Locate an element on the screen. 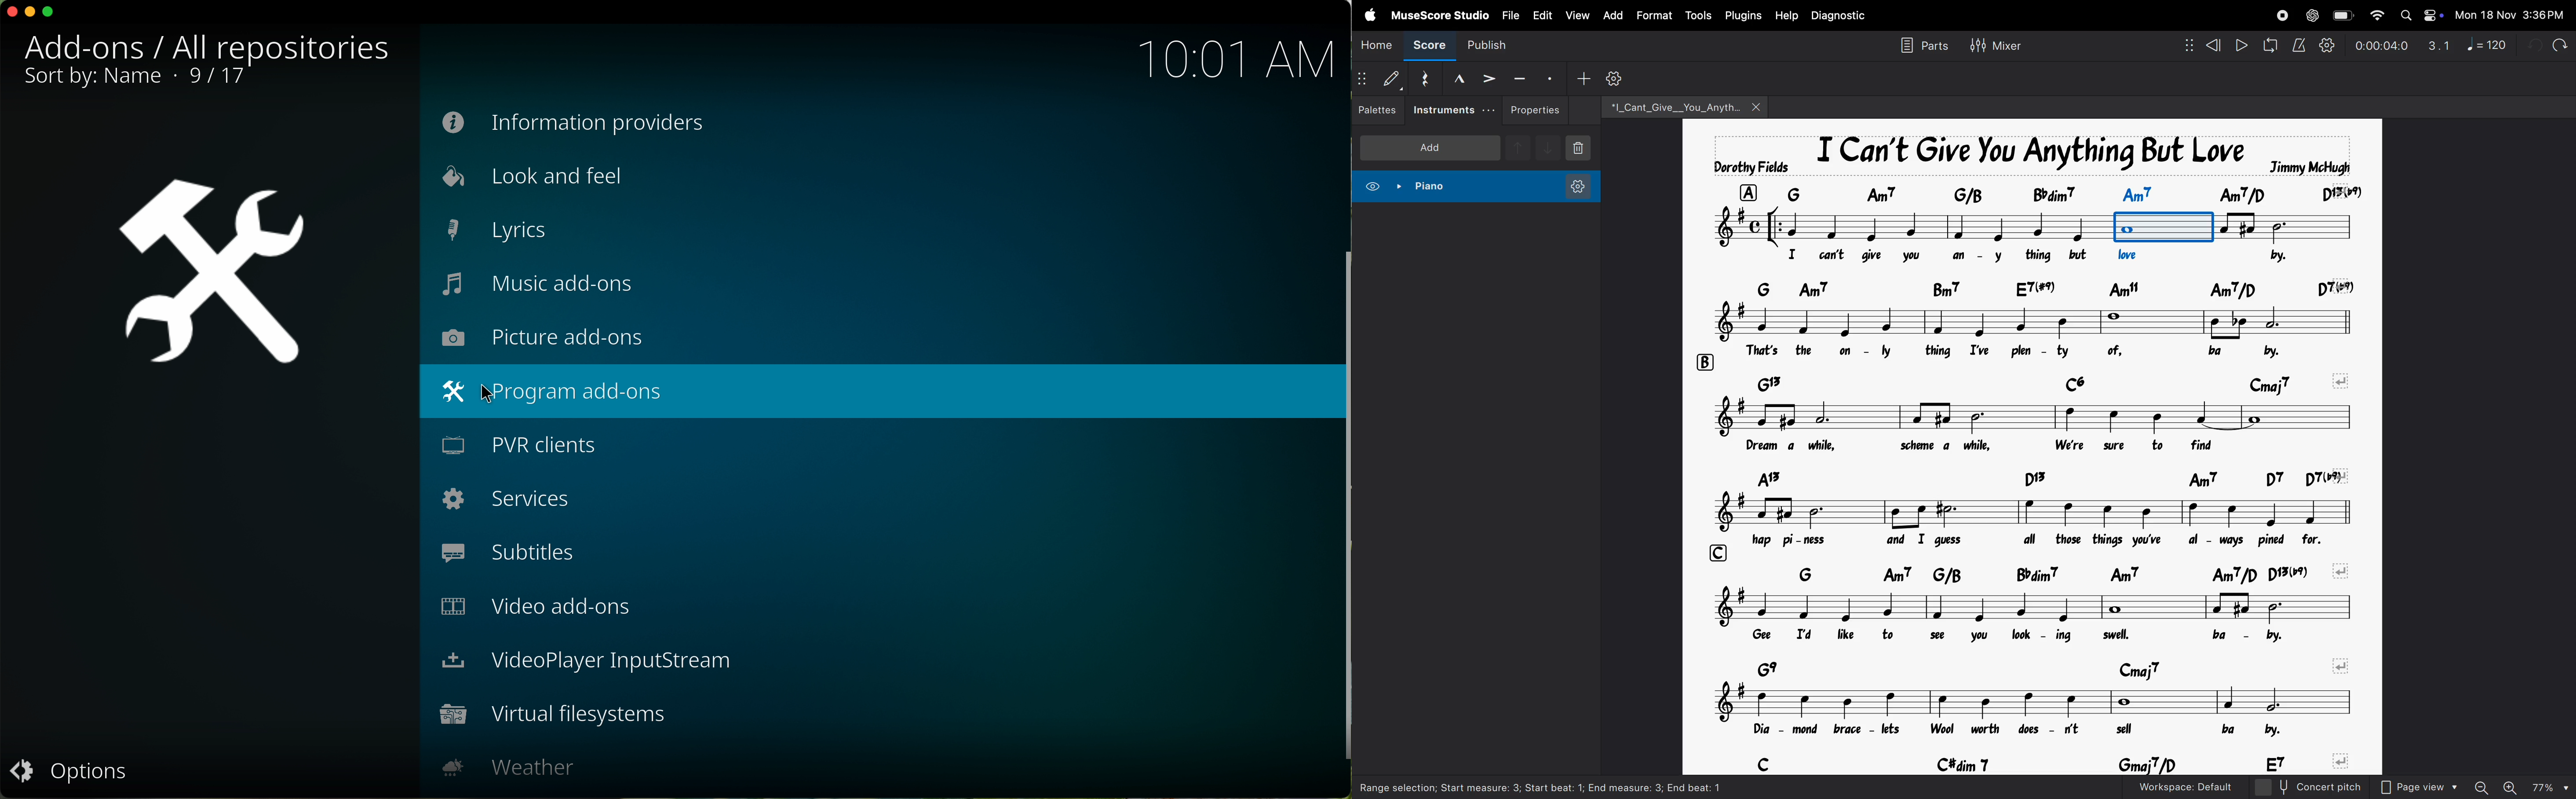  add-ons / all repositories is located at coordinates (204, 48).